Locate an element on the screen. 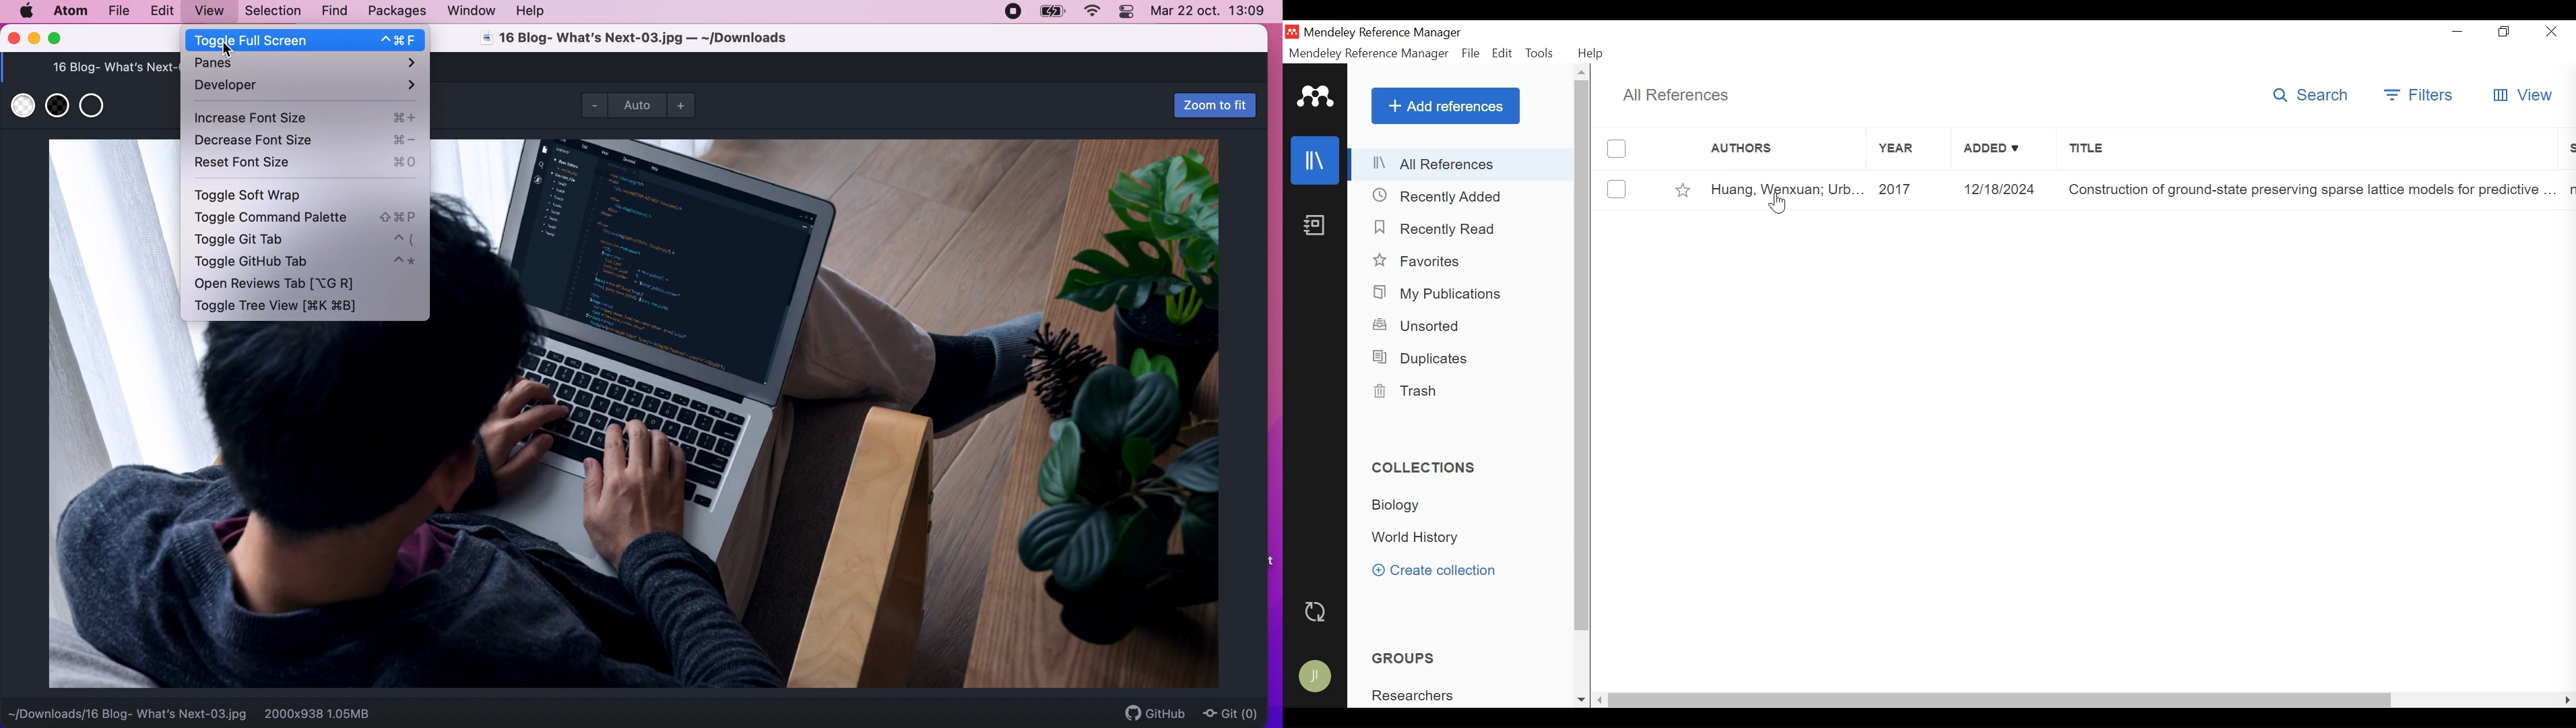 This screenshot has height=728, width=2576. Trash is located at coordinates (1413, 392).